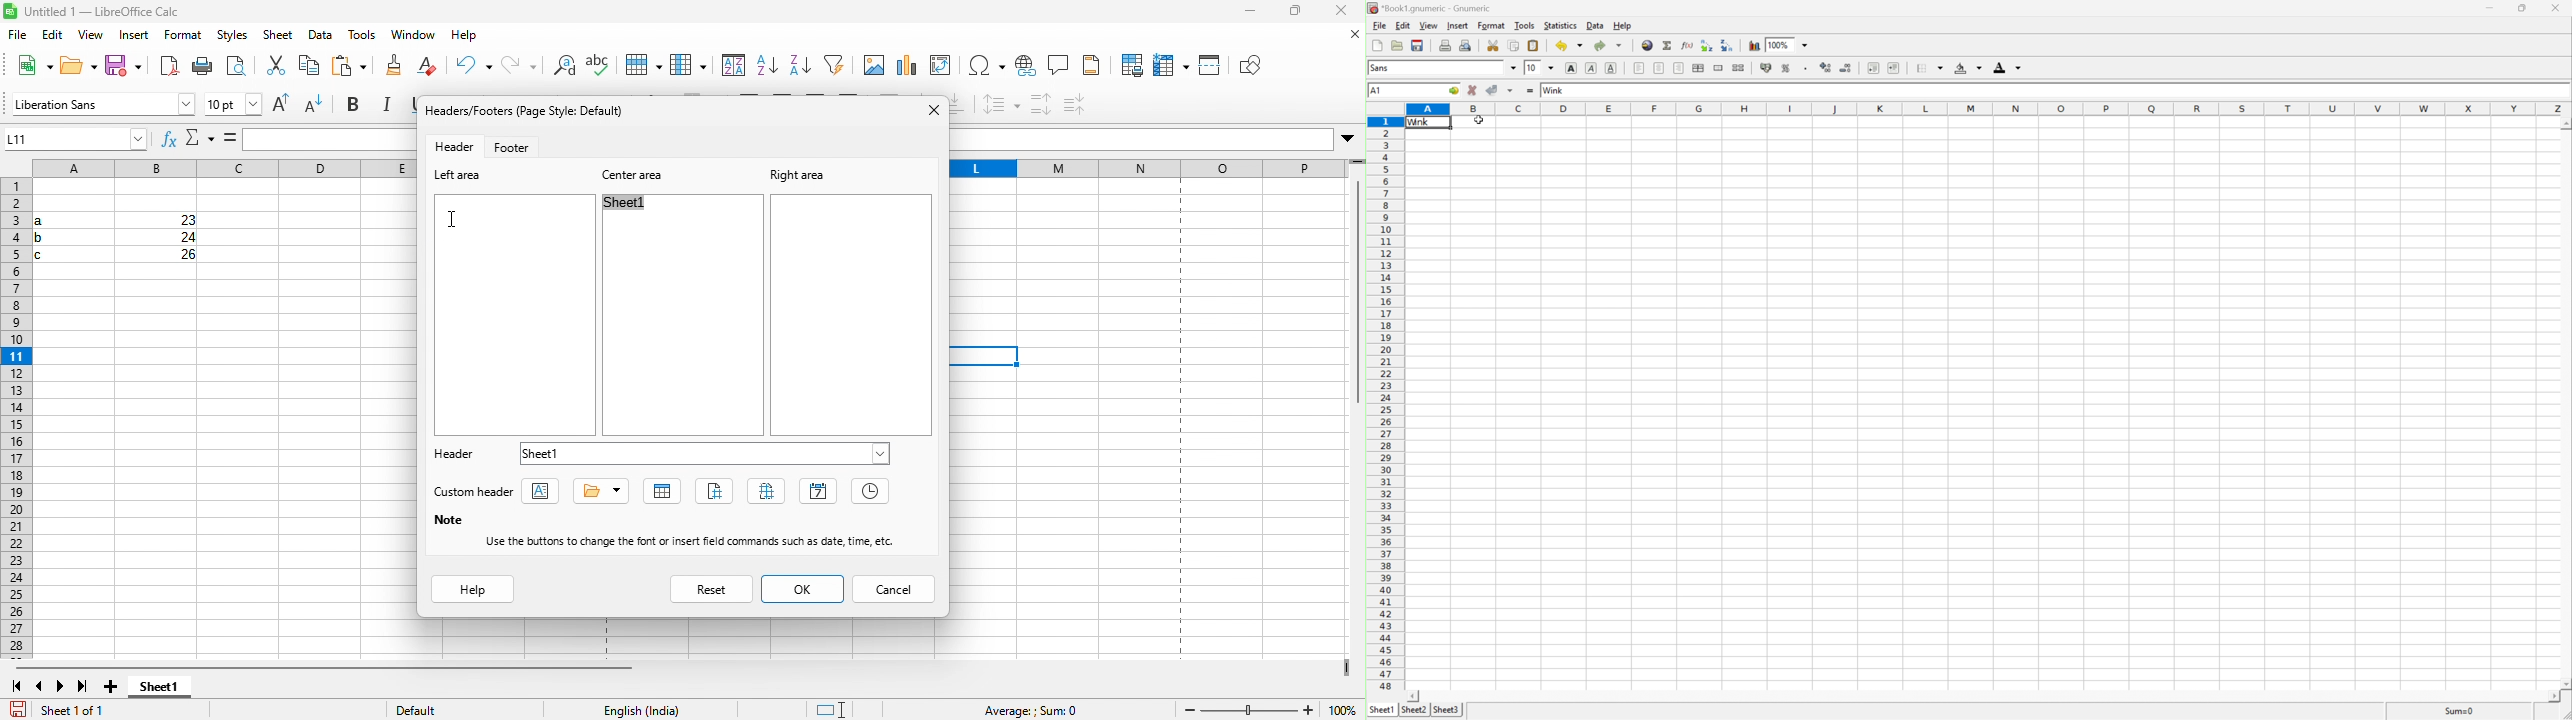 The image size is (2576, 728). I want to click on insert, so click(132, 39).